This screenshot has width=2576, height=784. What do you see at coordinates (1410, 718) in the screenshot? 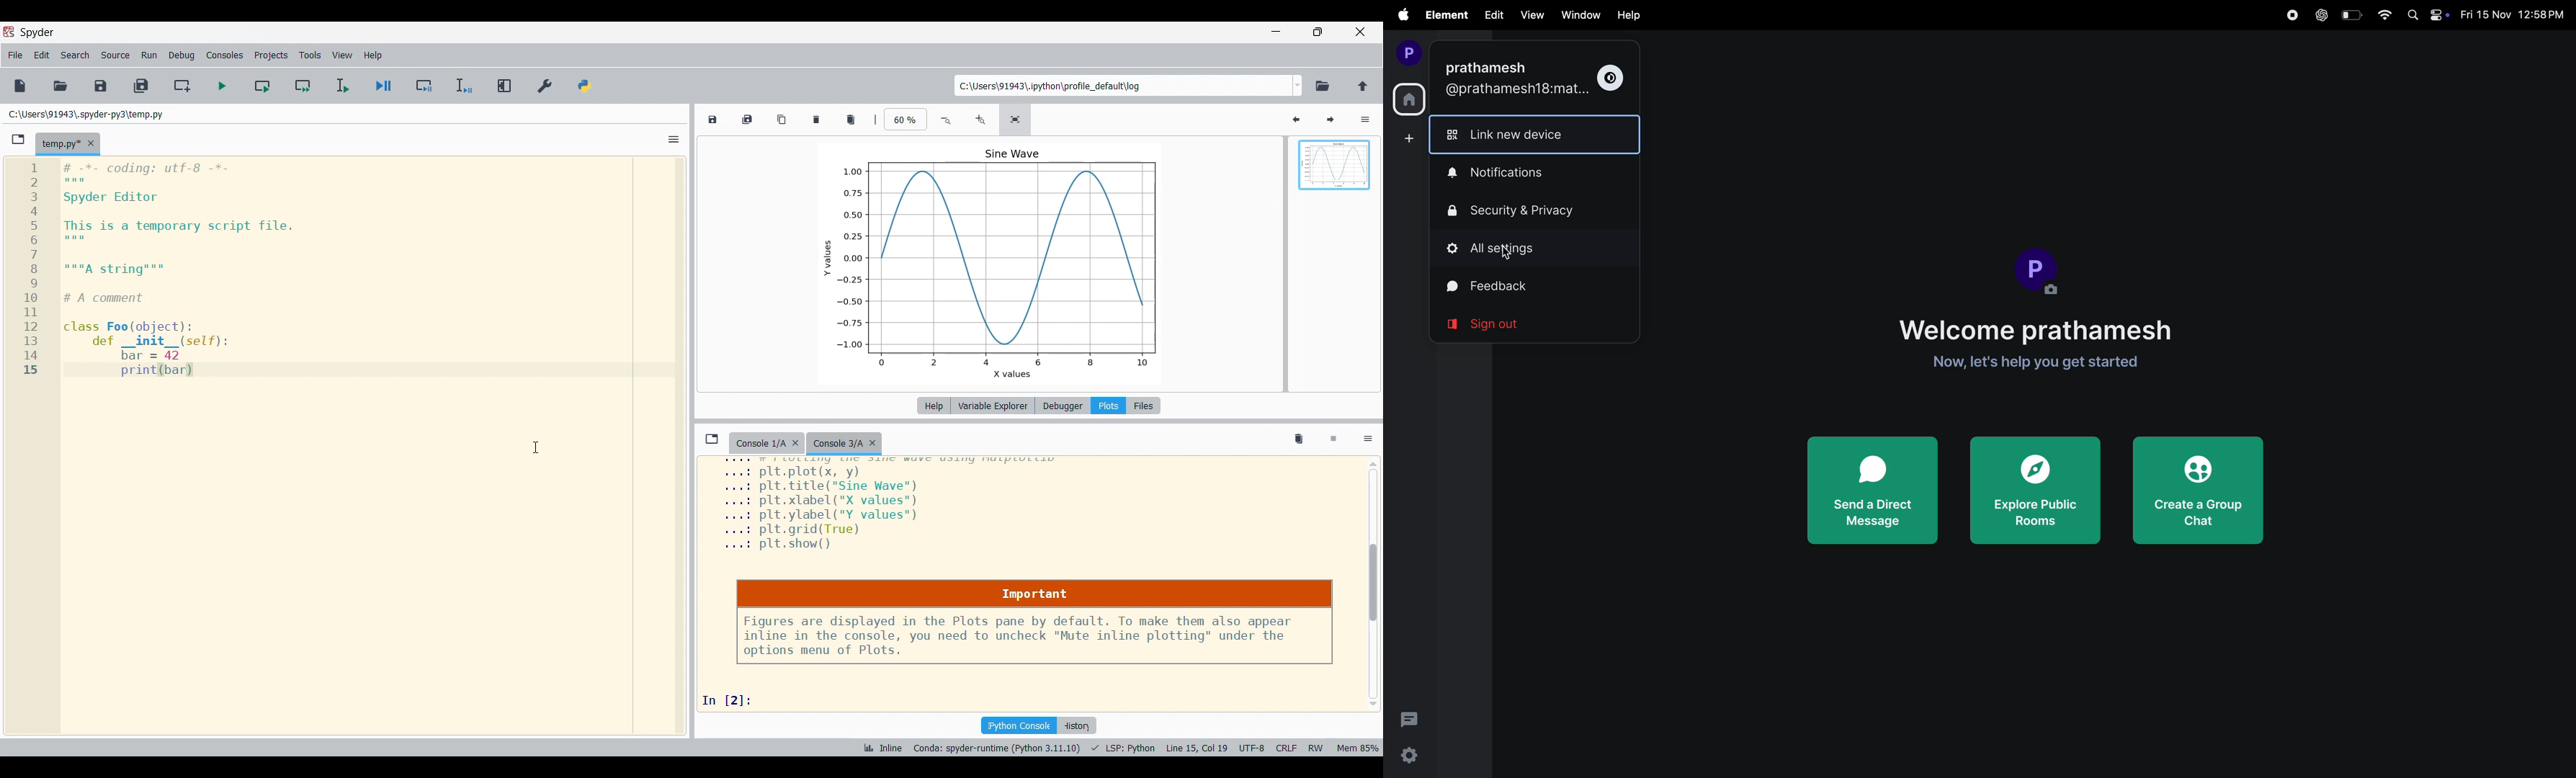
I see `threads` at bounding box center [1410, 718].